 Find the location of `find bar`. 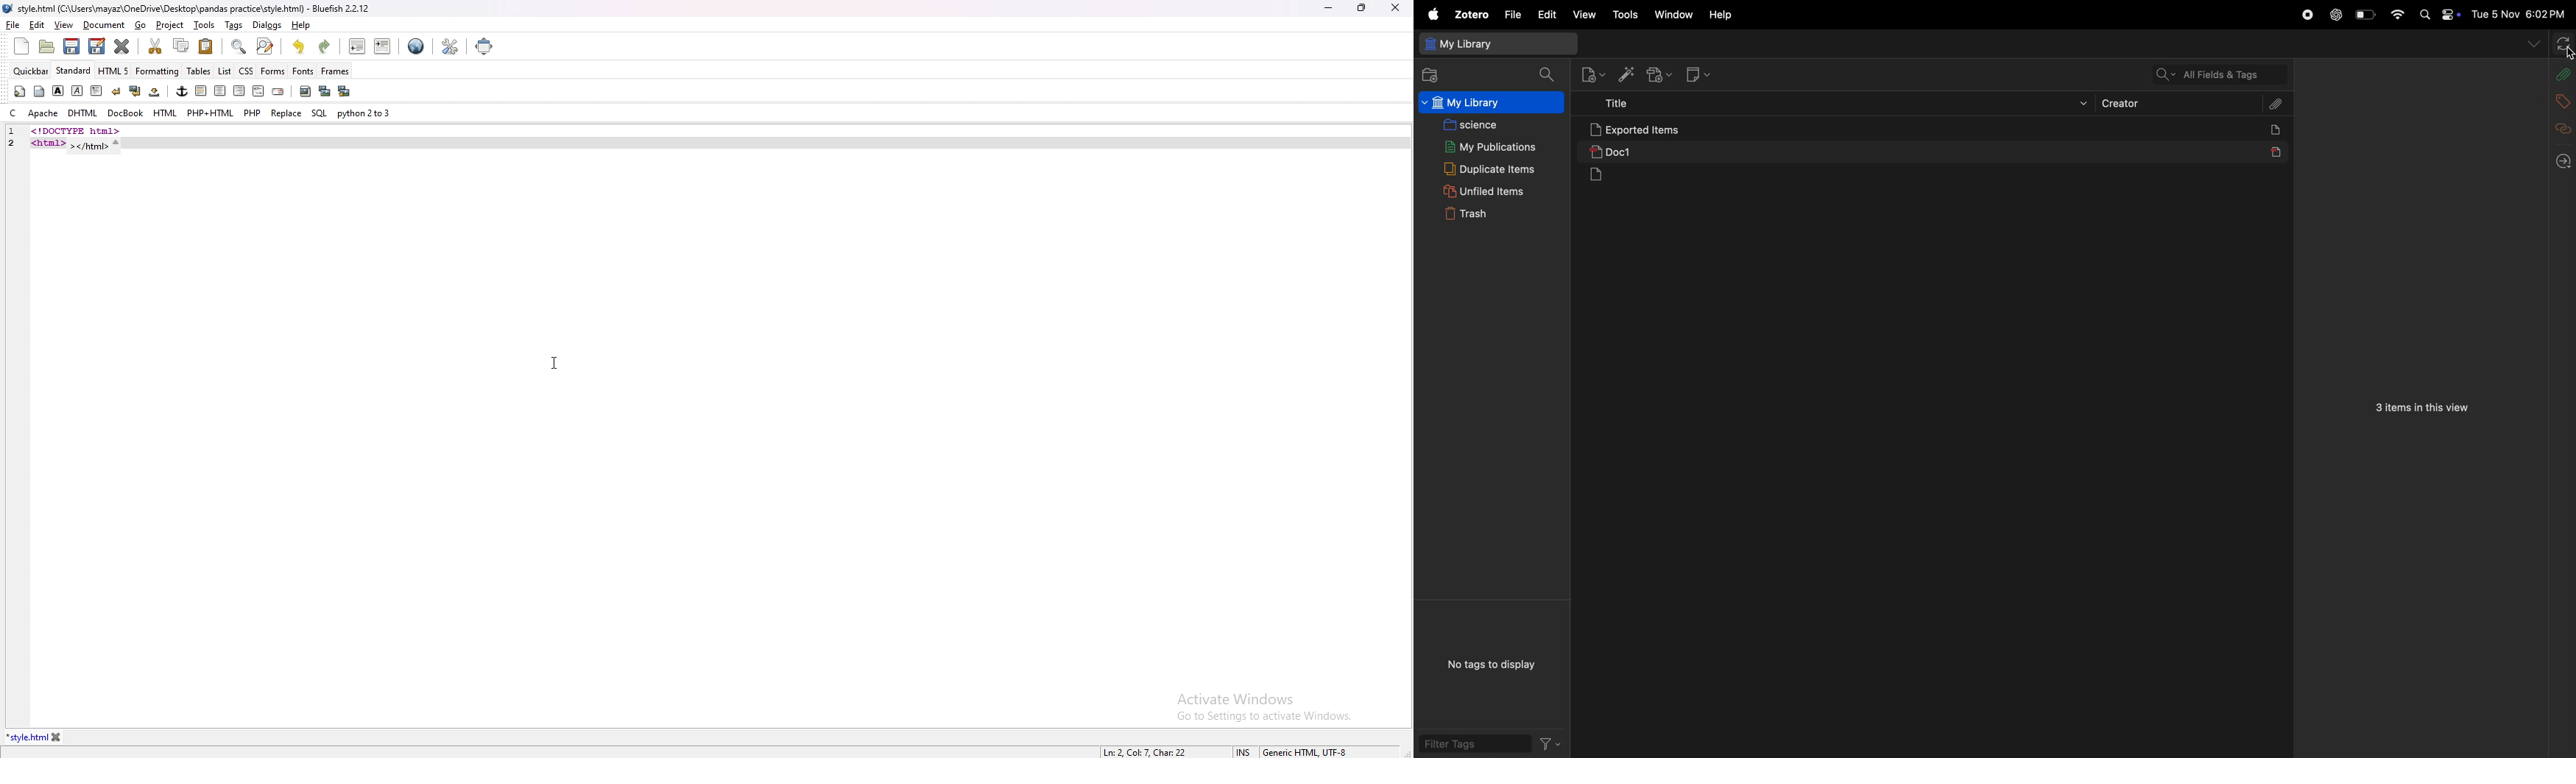

find bar is located at coordinates (239, 47).